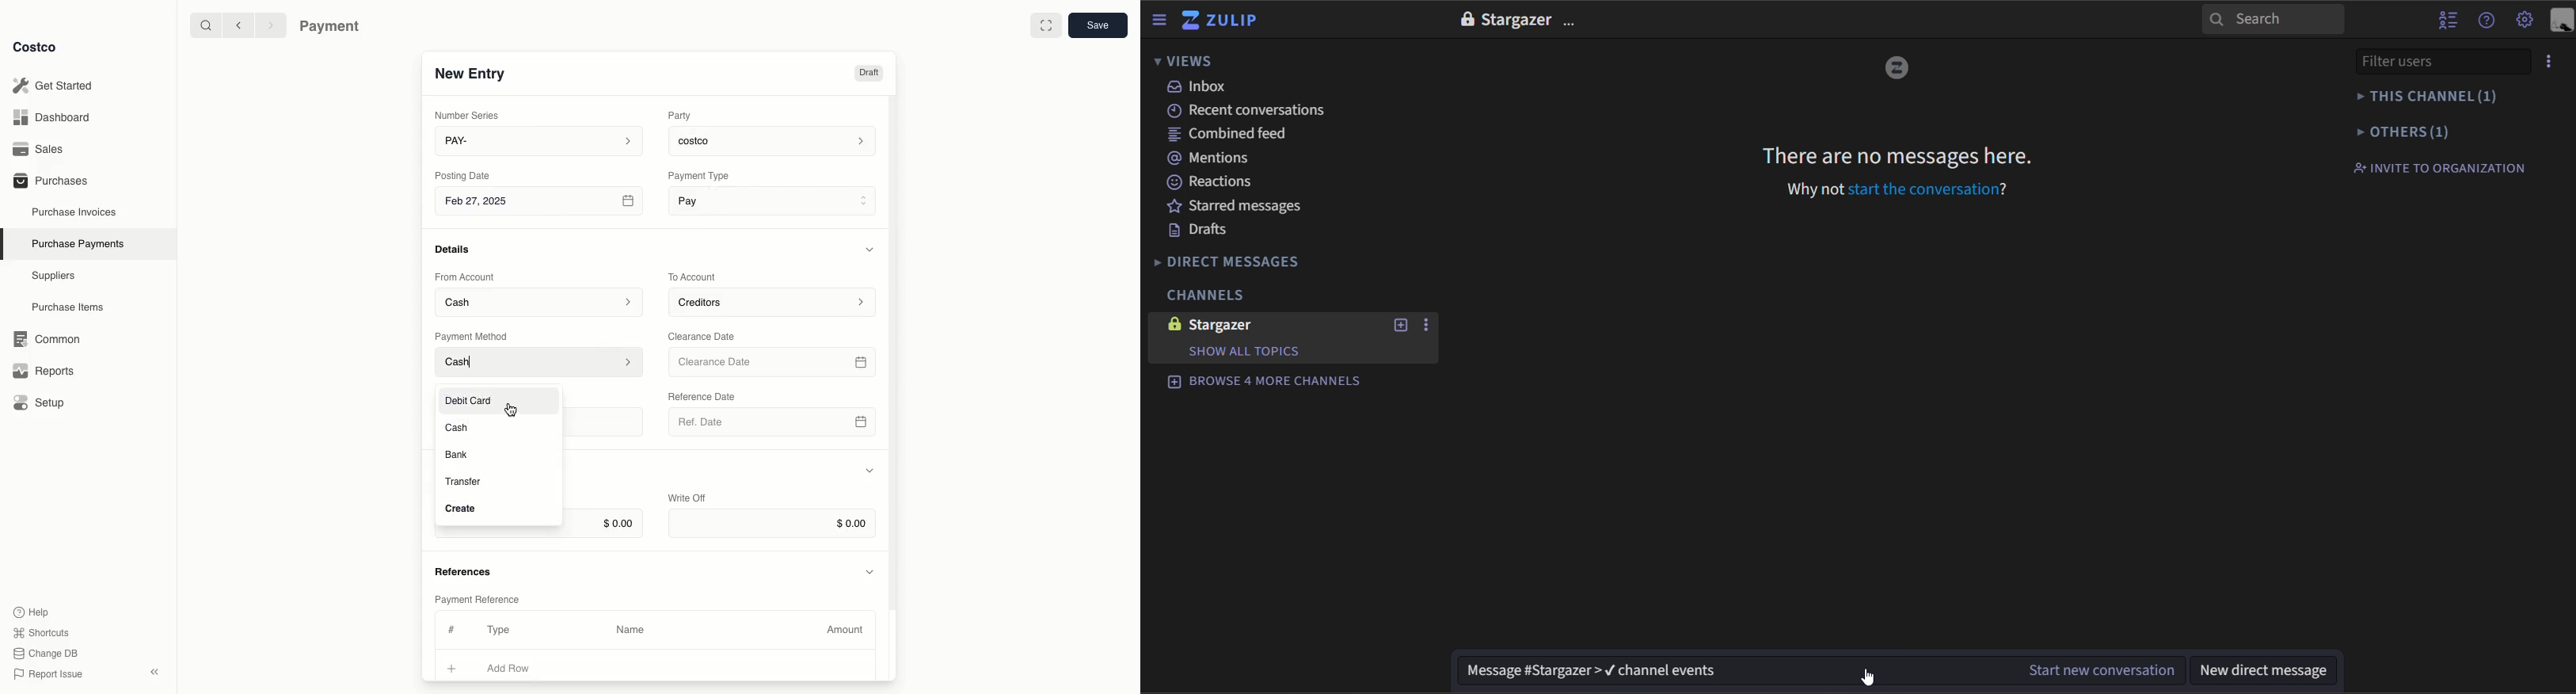  What do you see at coordinates (466, 570) in the screenshot?
I see `References` at bounding box center [466, 570].